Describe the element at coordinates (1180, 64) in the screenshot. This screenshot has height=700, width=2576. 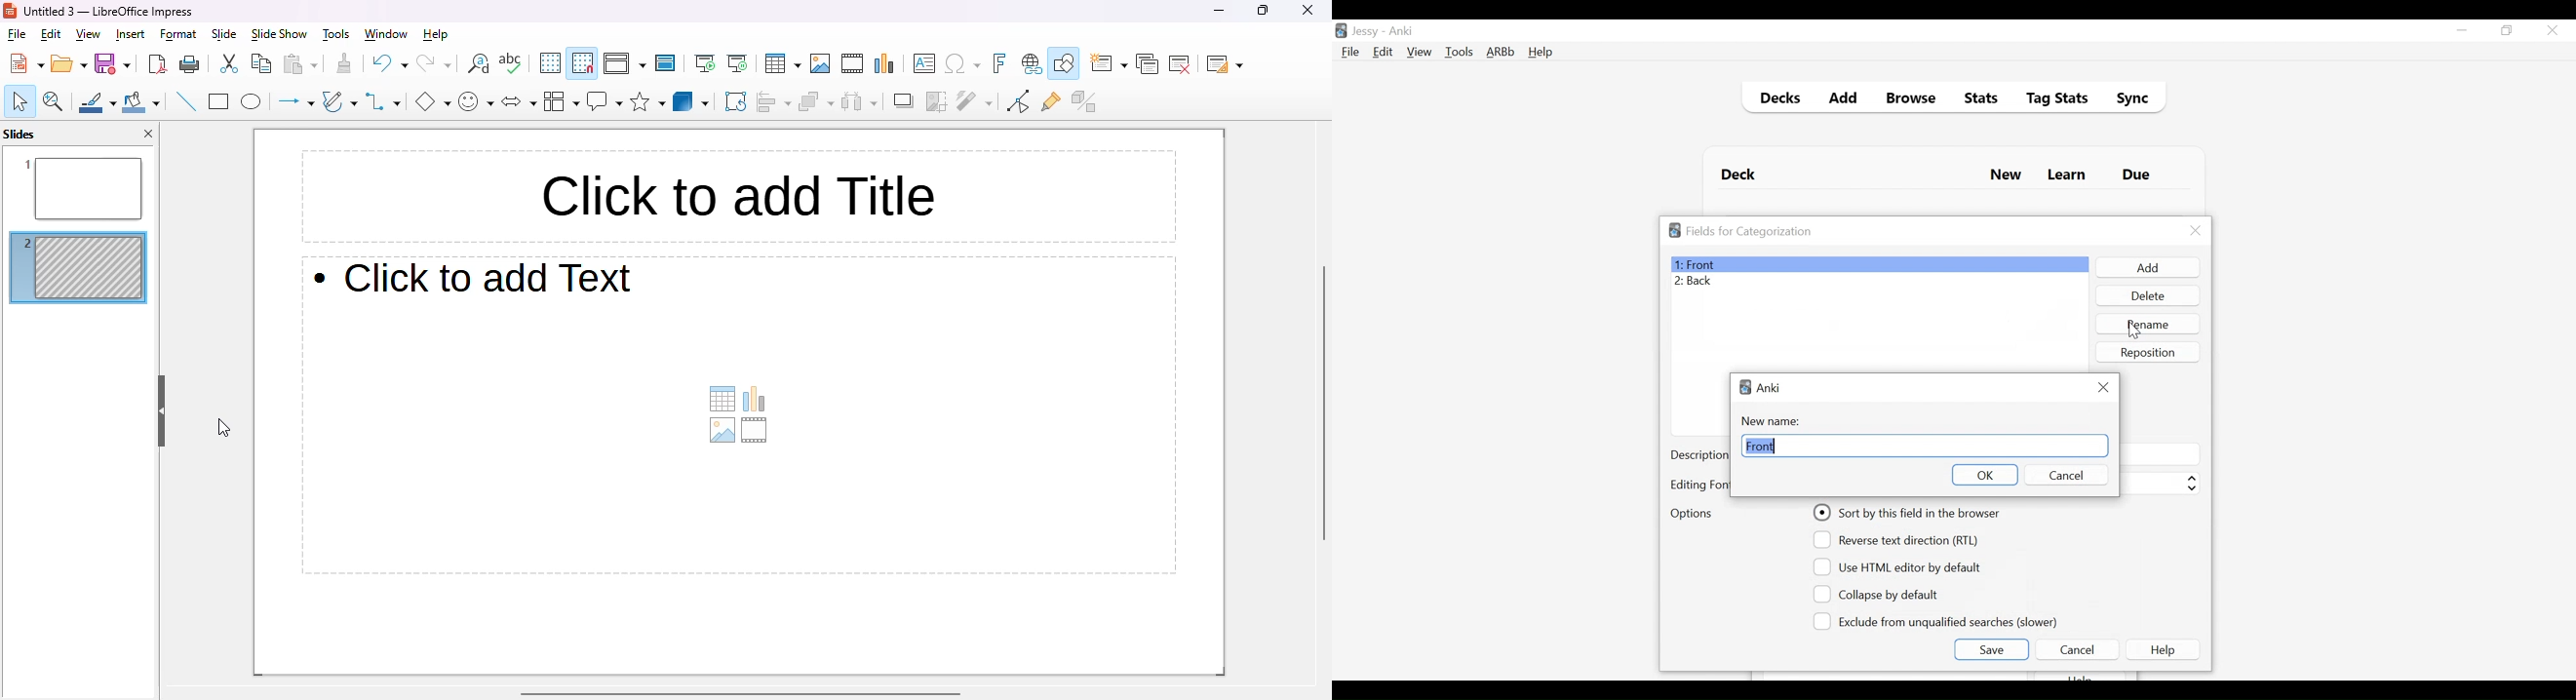
I see `delete slide` at that location.